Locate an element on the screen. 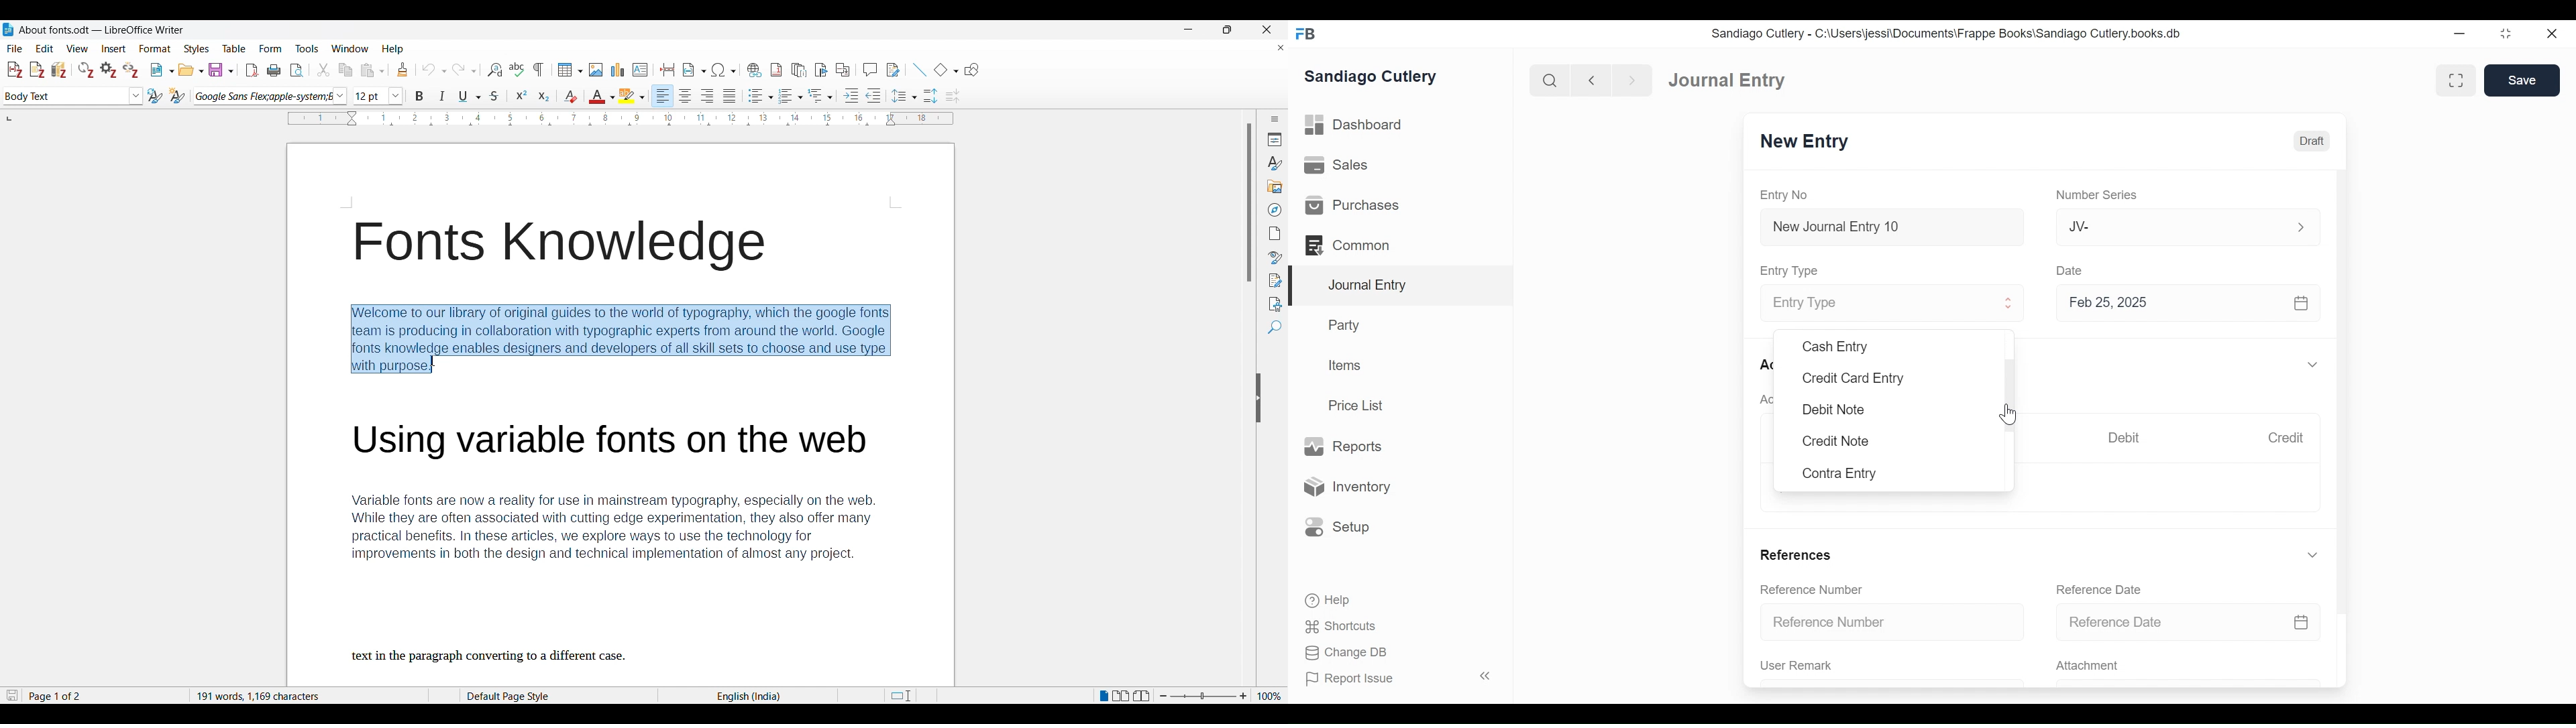  Cursor is located at coordinates (2009, 414).